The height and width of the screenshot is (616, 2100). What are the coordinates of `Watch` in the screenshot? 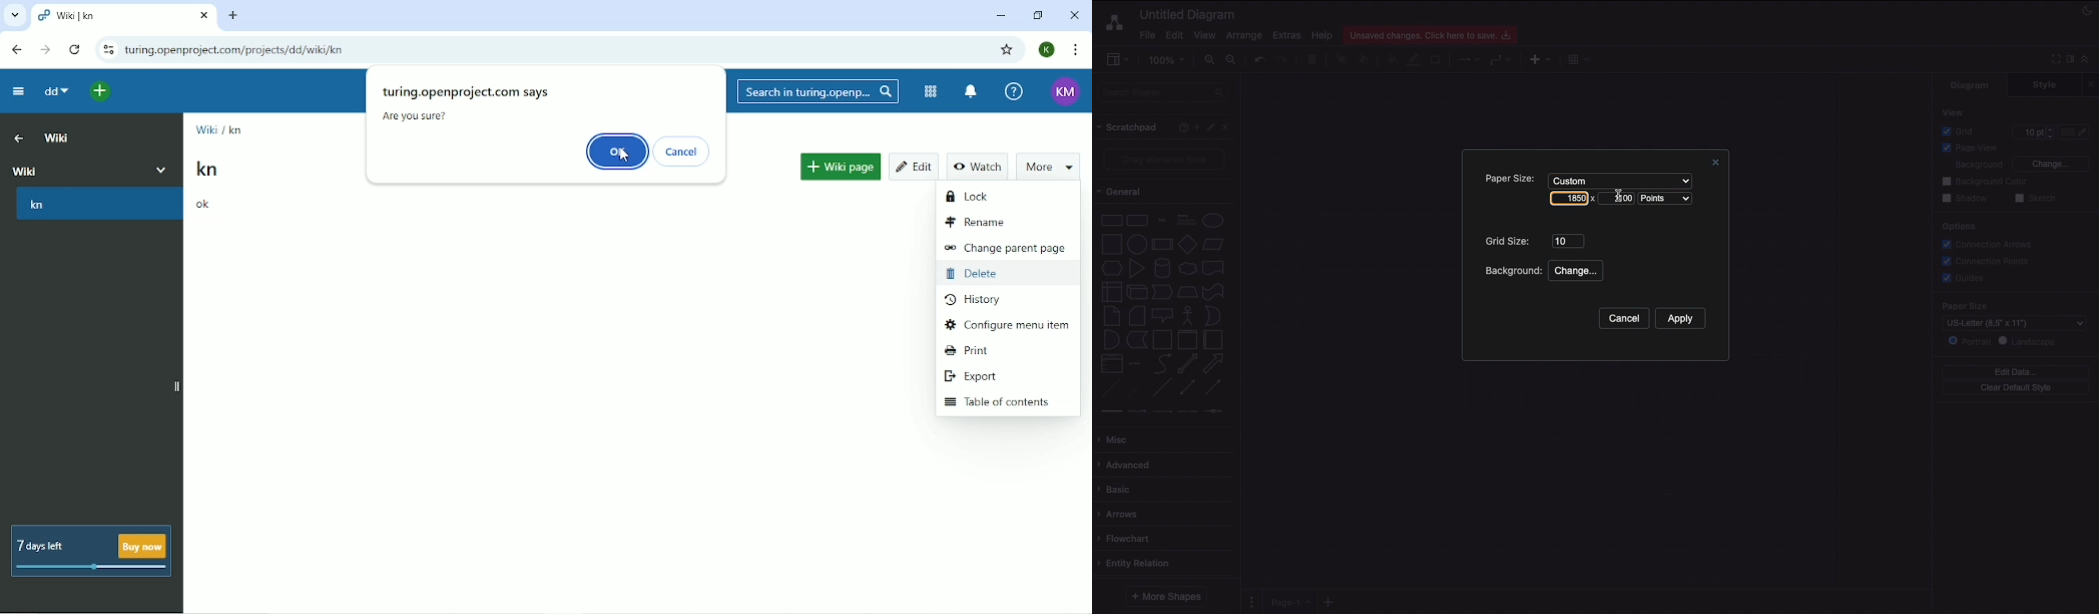 It's located at (979, 167).